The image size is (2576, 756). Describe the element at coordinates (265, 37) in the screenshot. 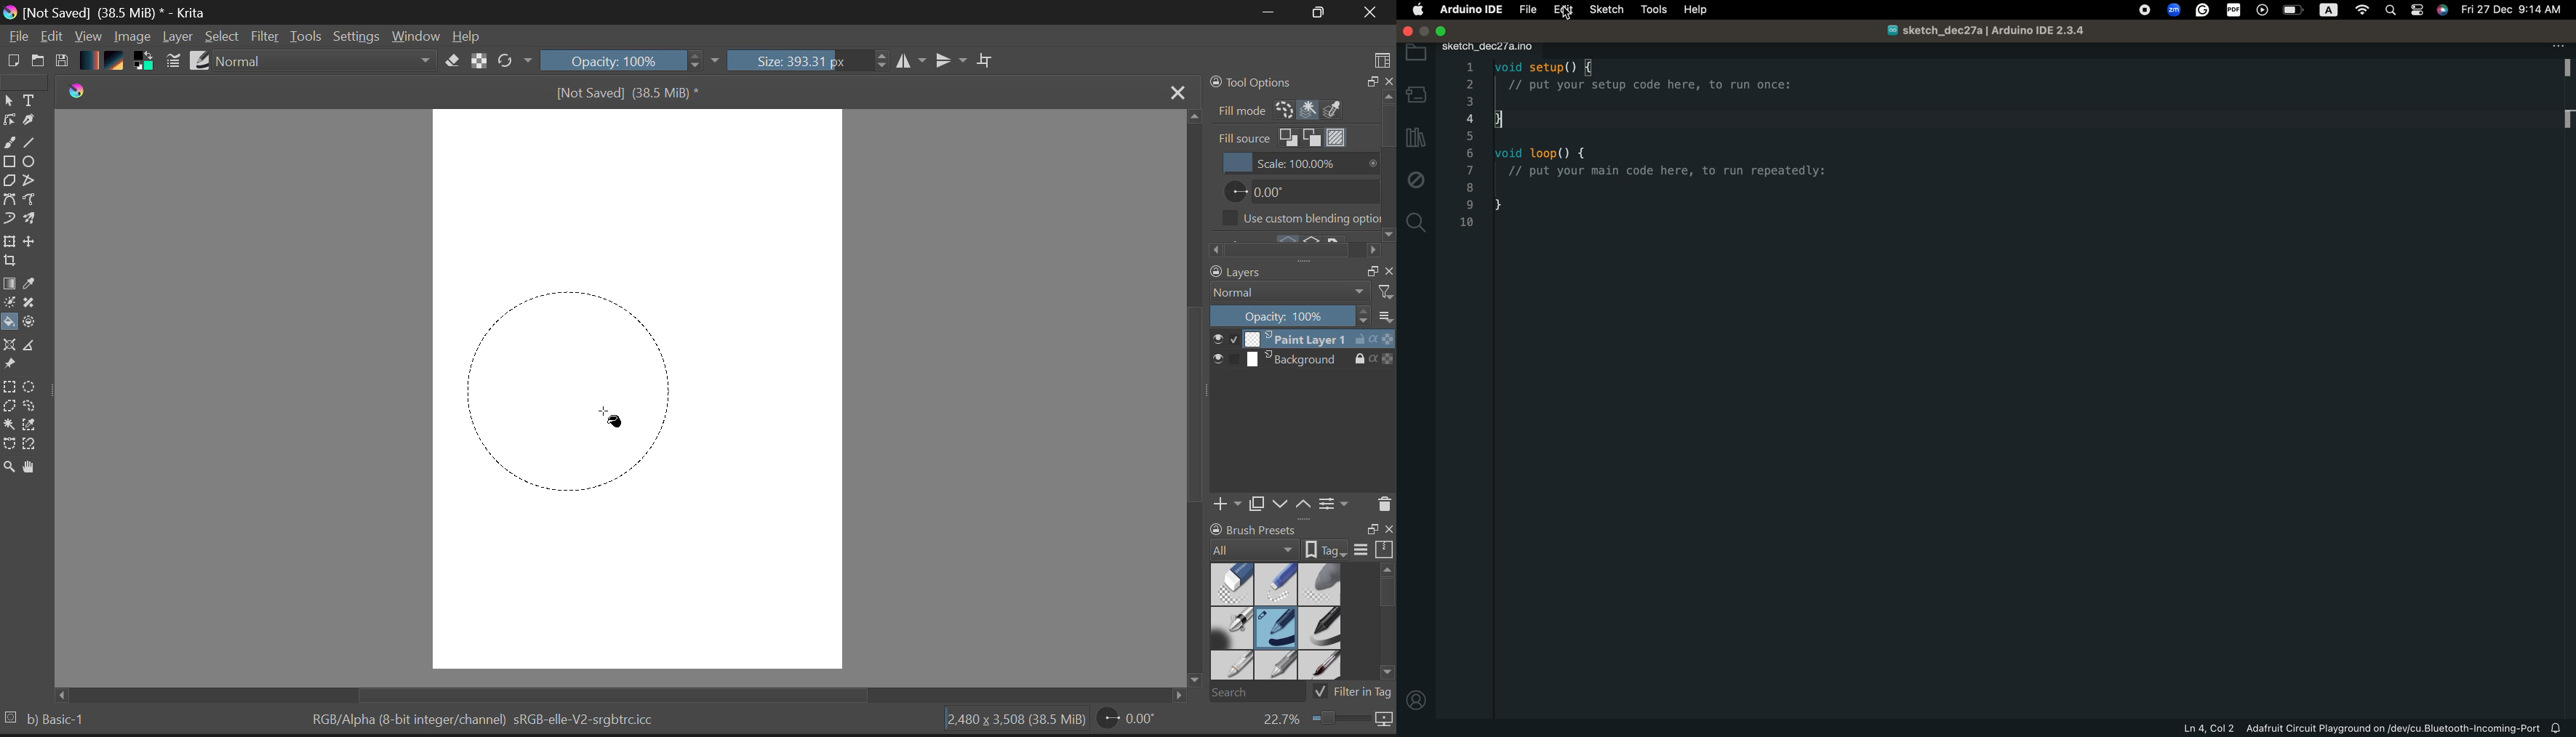

I see `Filter` at that location.